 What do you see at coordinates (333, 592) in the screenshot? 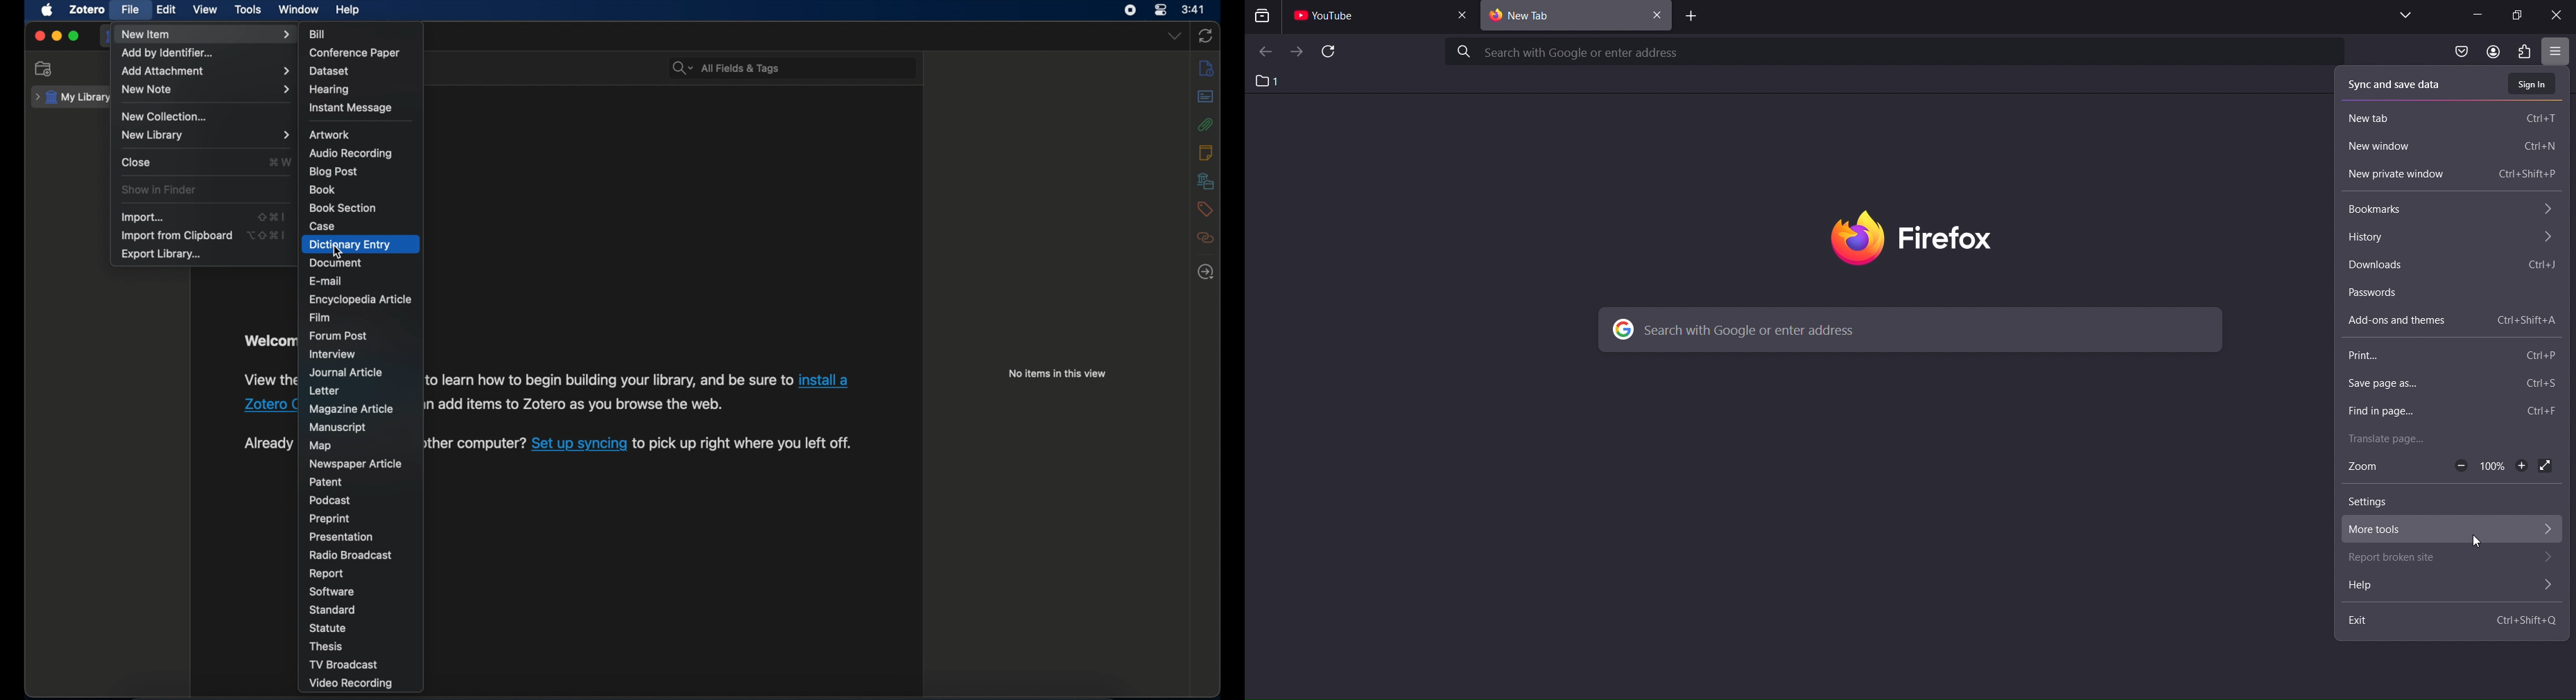
I see `software` at bounding box center [333, 592].